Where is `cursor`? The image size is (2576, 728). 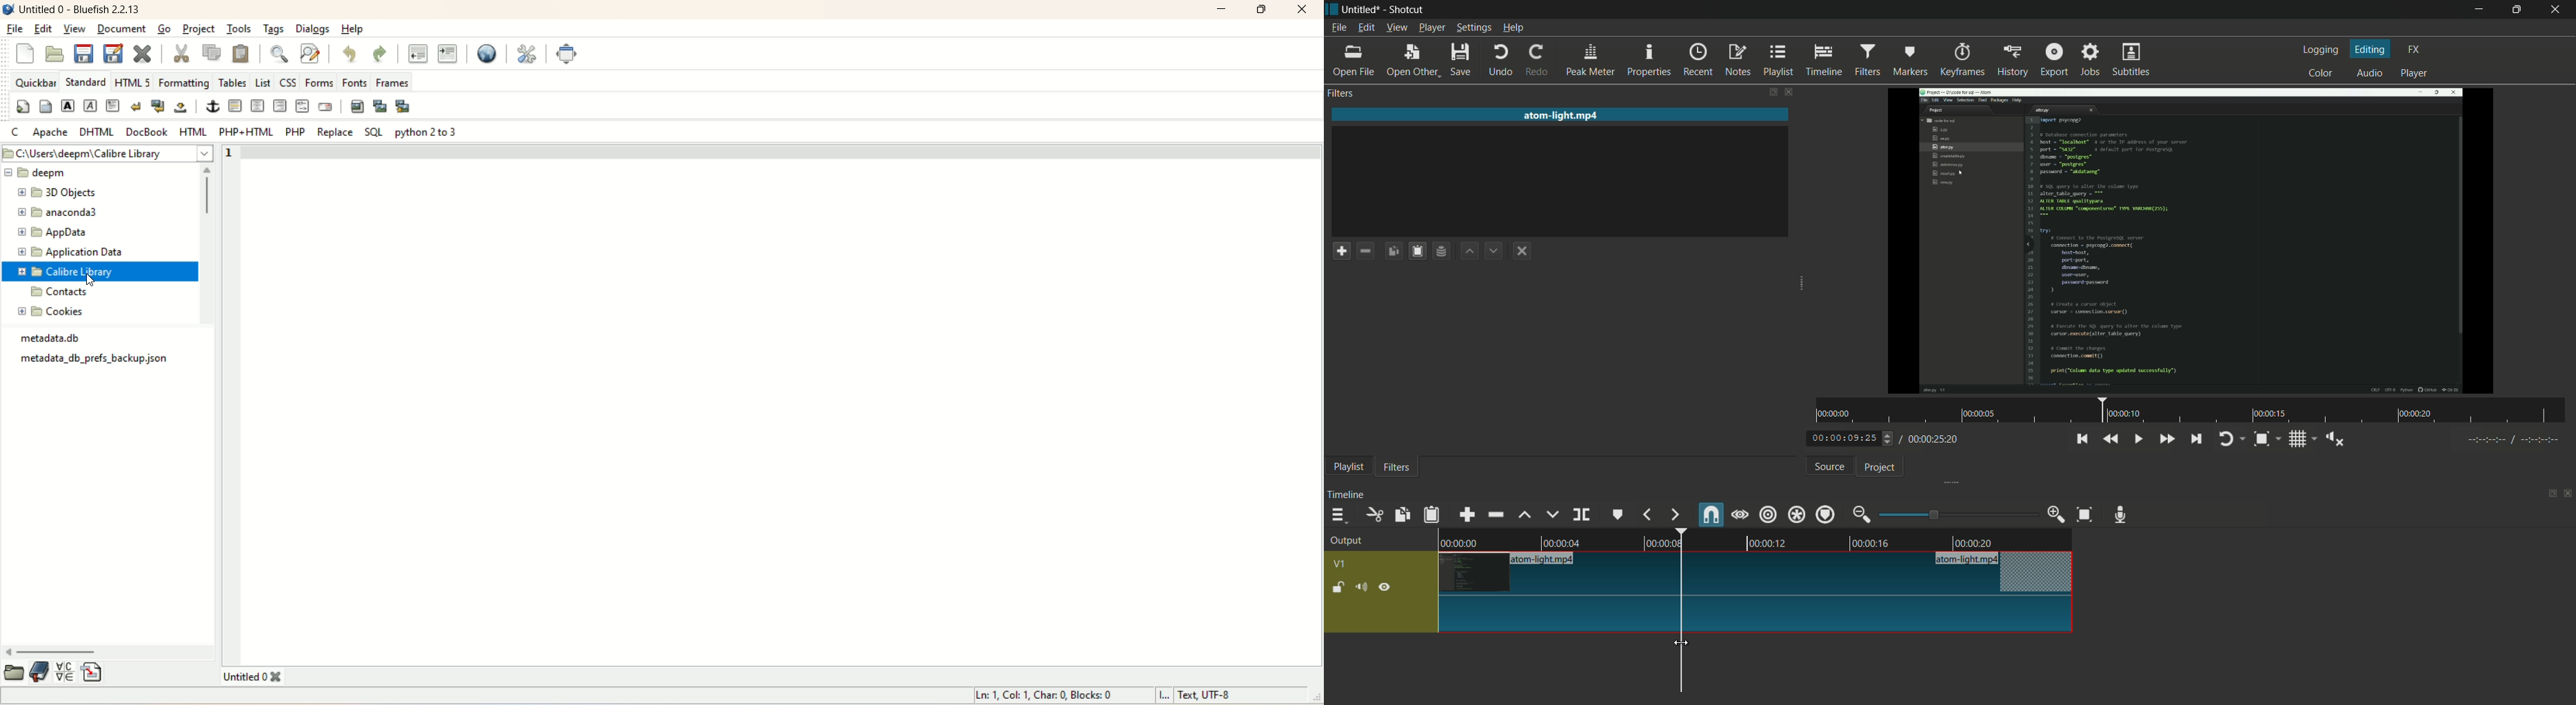
cursor is located at coordinates (1681, 643).